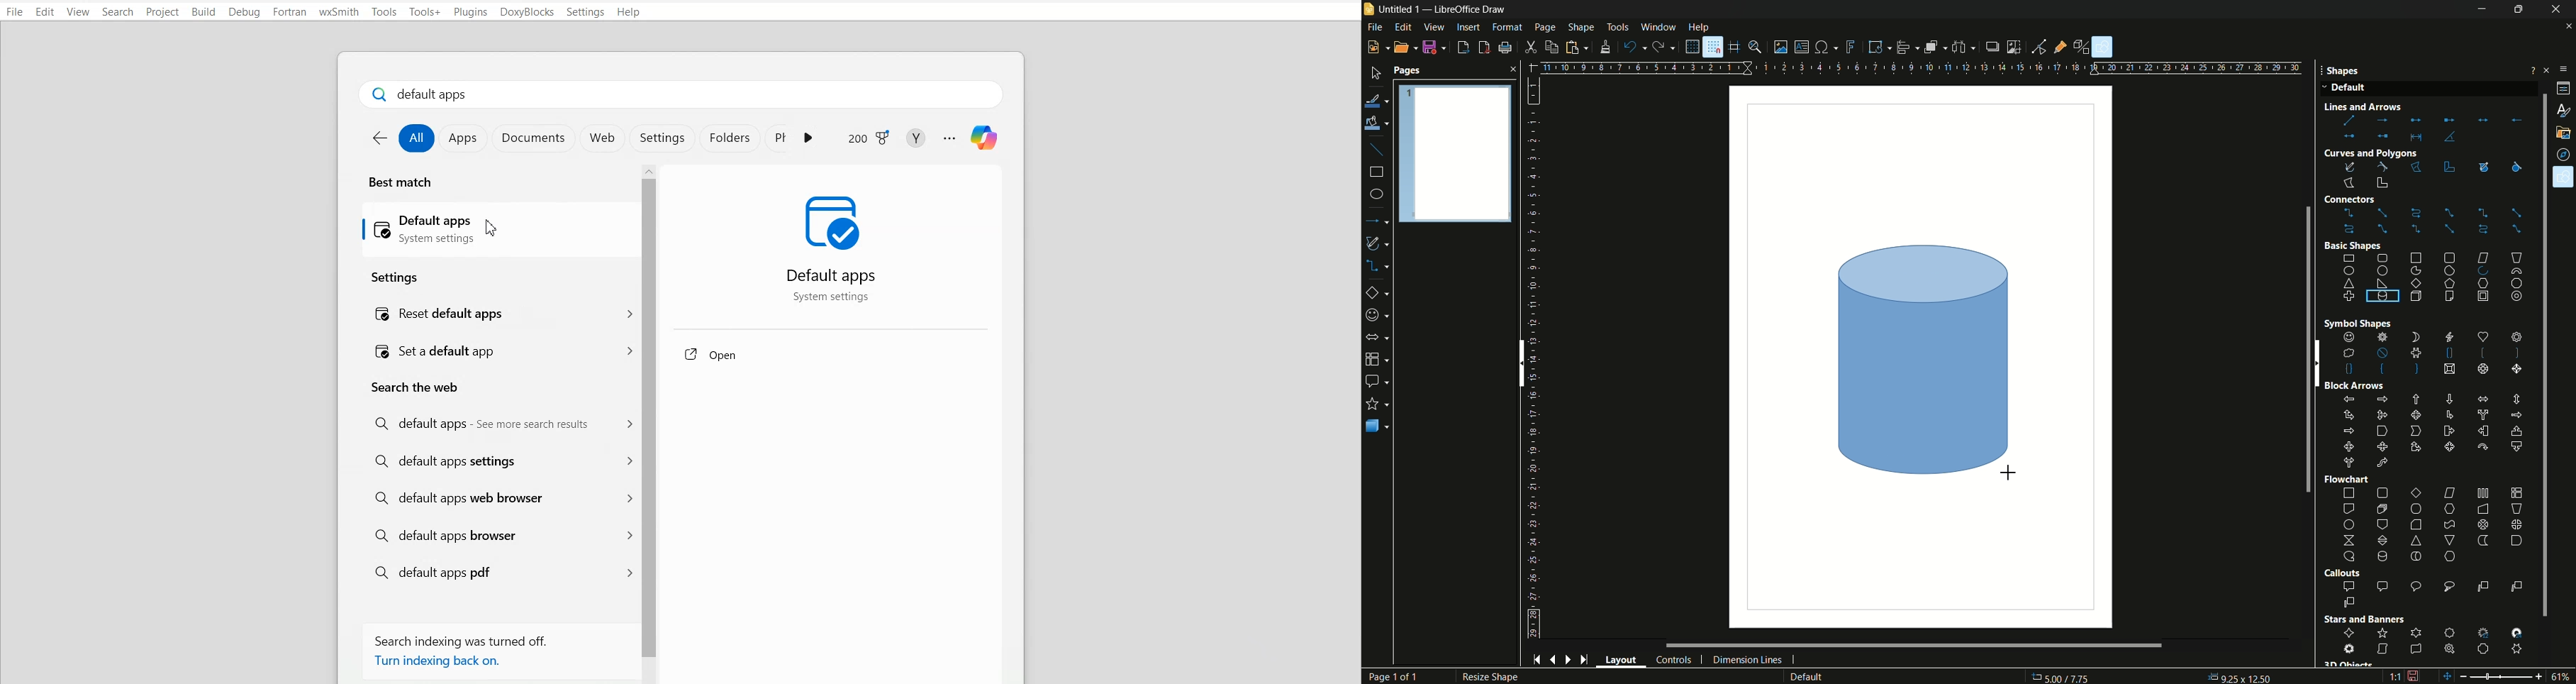  I want to click on lines and arrows, so click(1378, 220).